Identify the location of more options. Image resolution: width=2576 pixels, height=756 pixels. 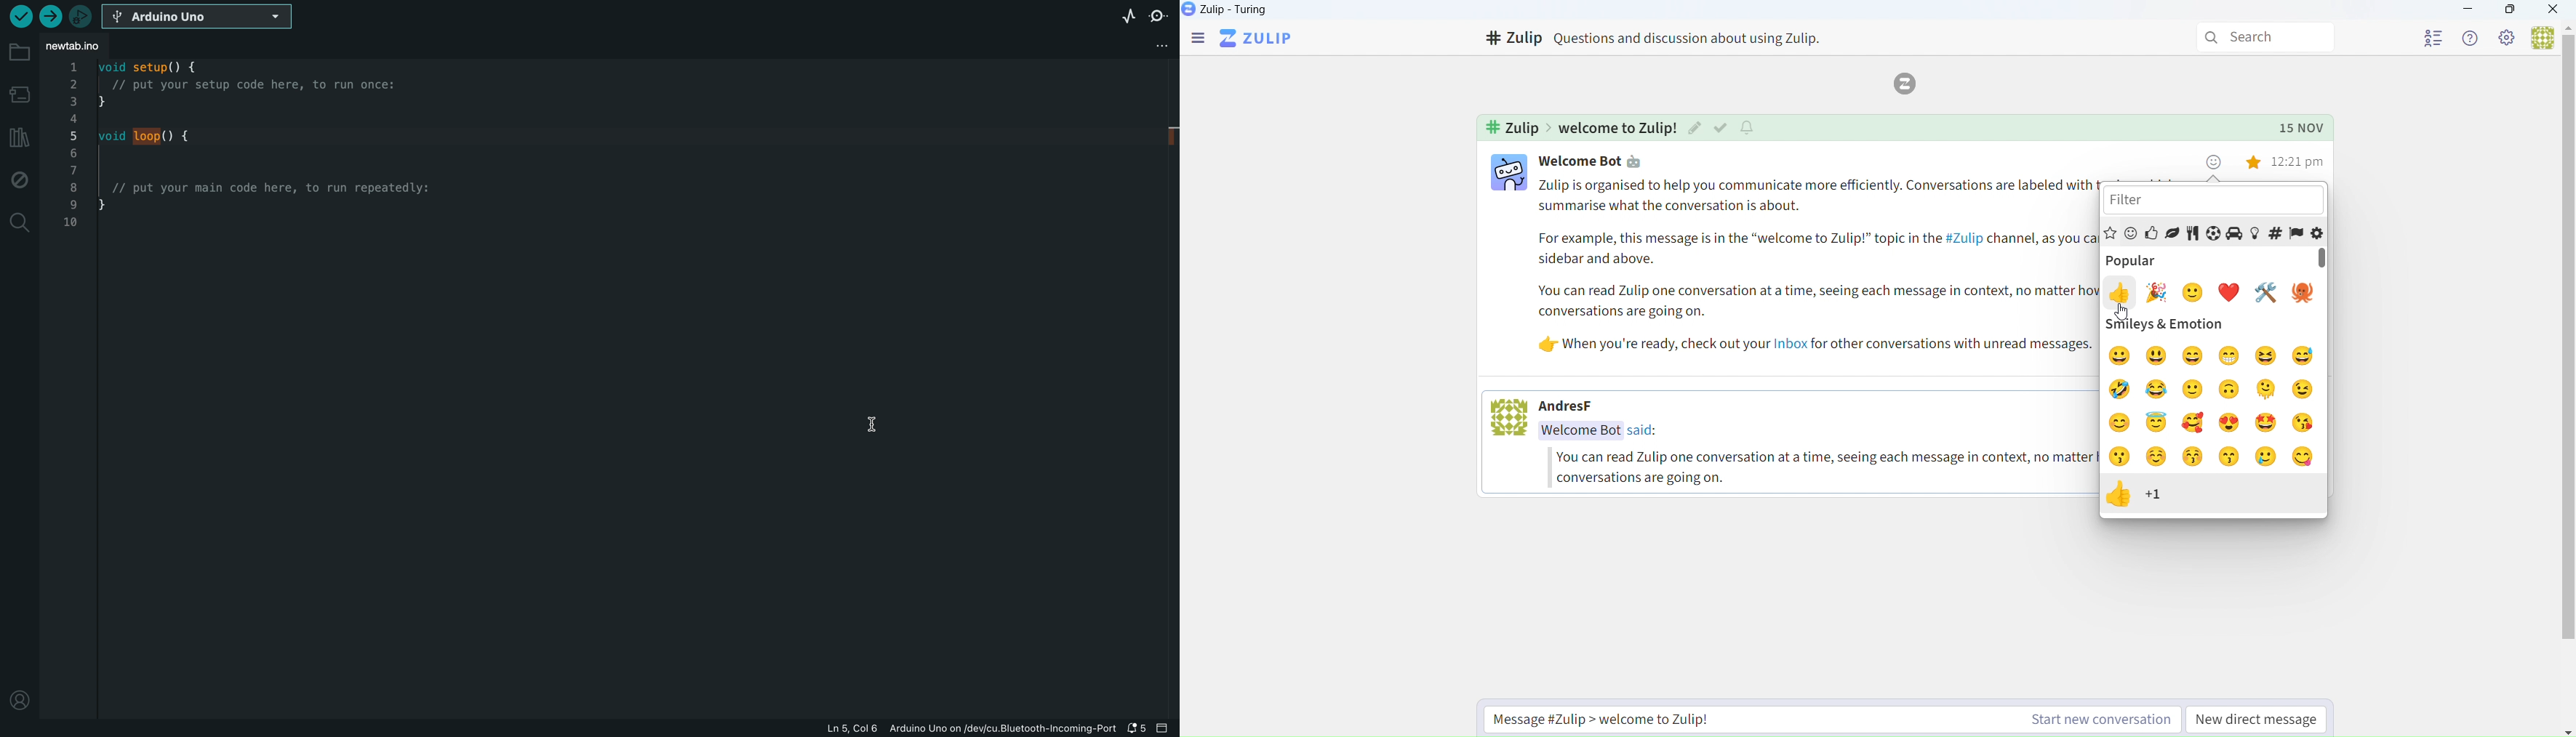
(2232, 165).